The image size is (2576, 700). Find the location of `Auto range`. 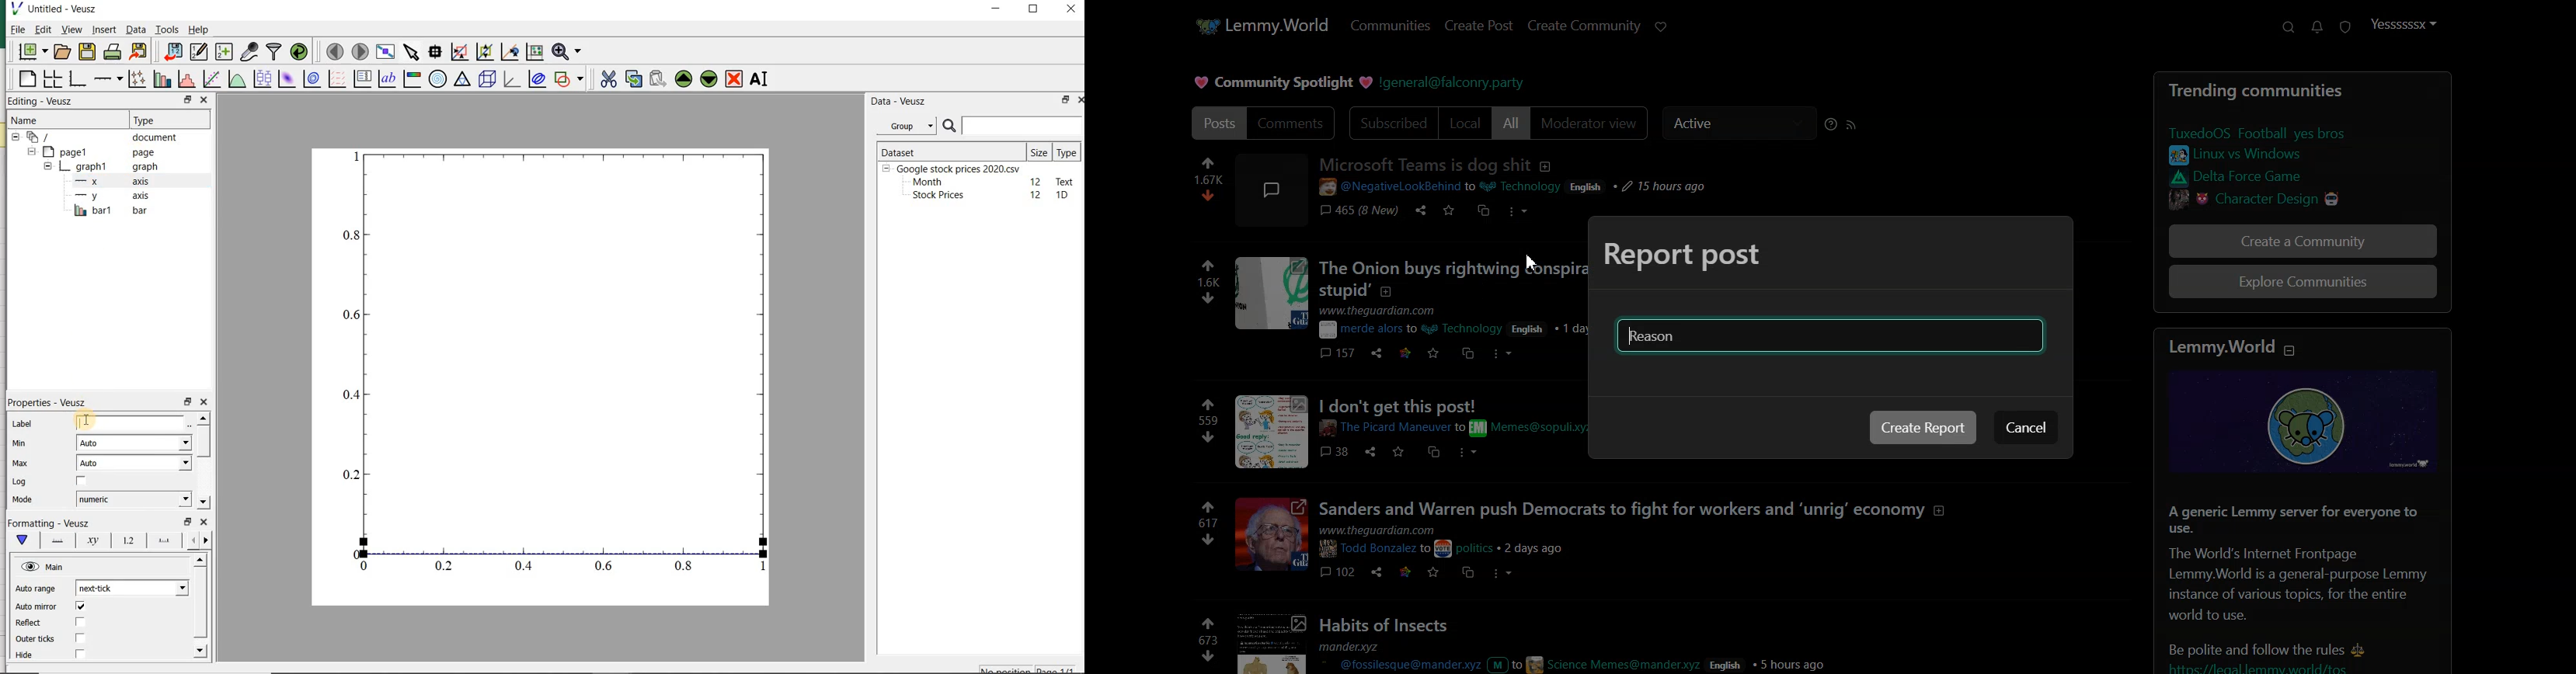

Auto range is located at coordinates (36, 589).